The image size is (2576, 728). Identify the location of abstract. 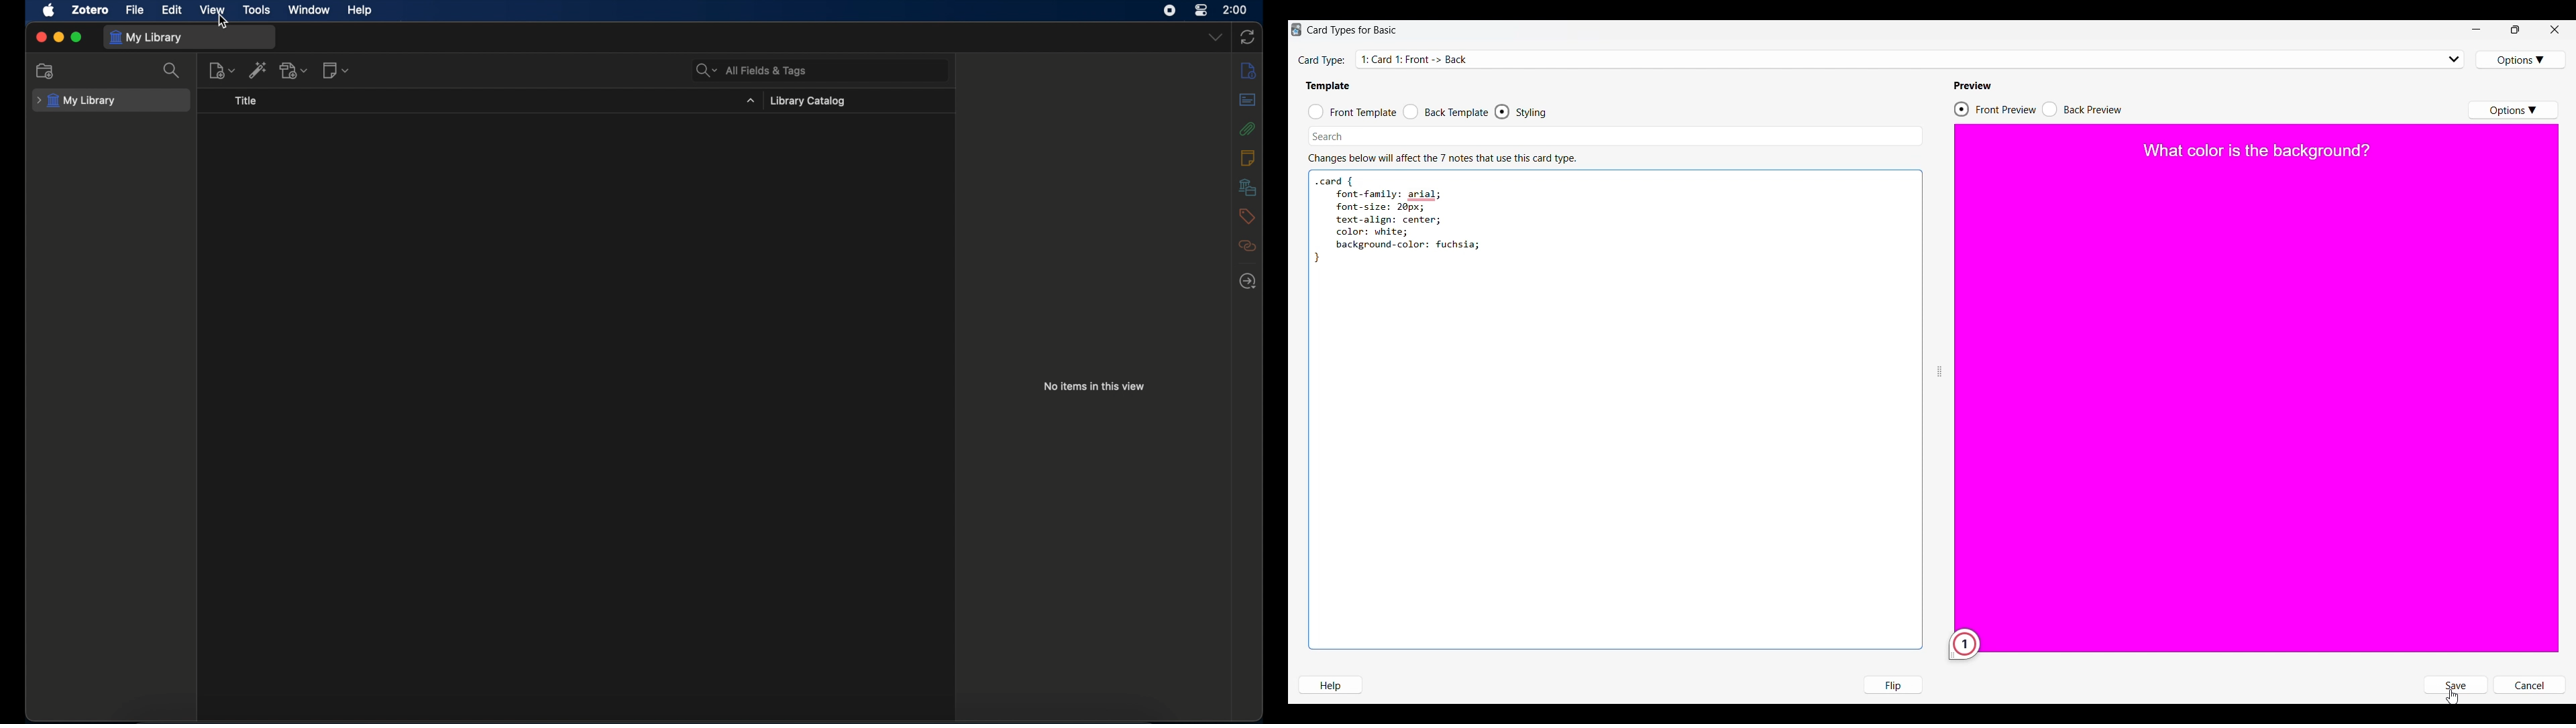
(1248, 100).